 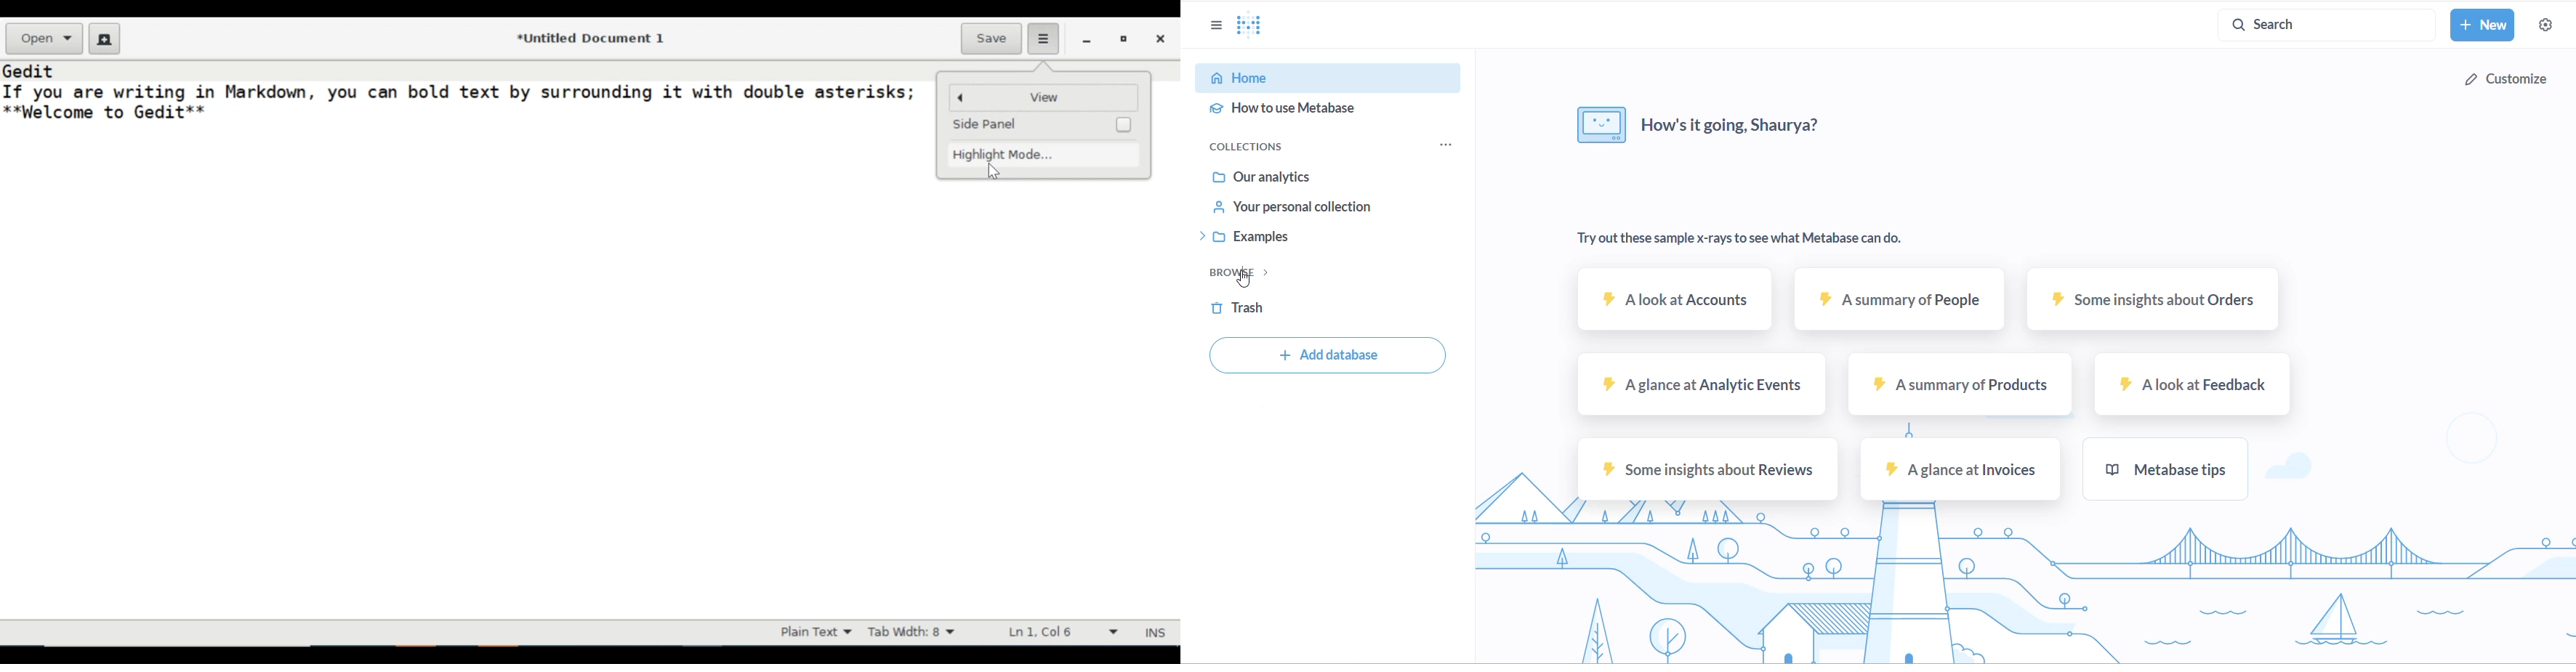 I want to click on settings, so click(x=2543, y=25).